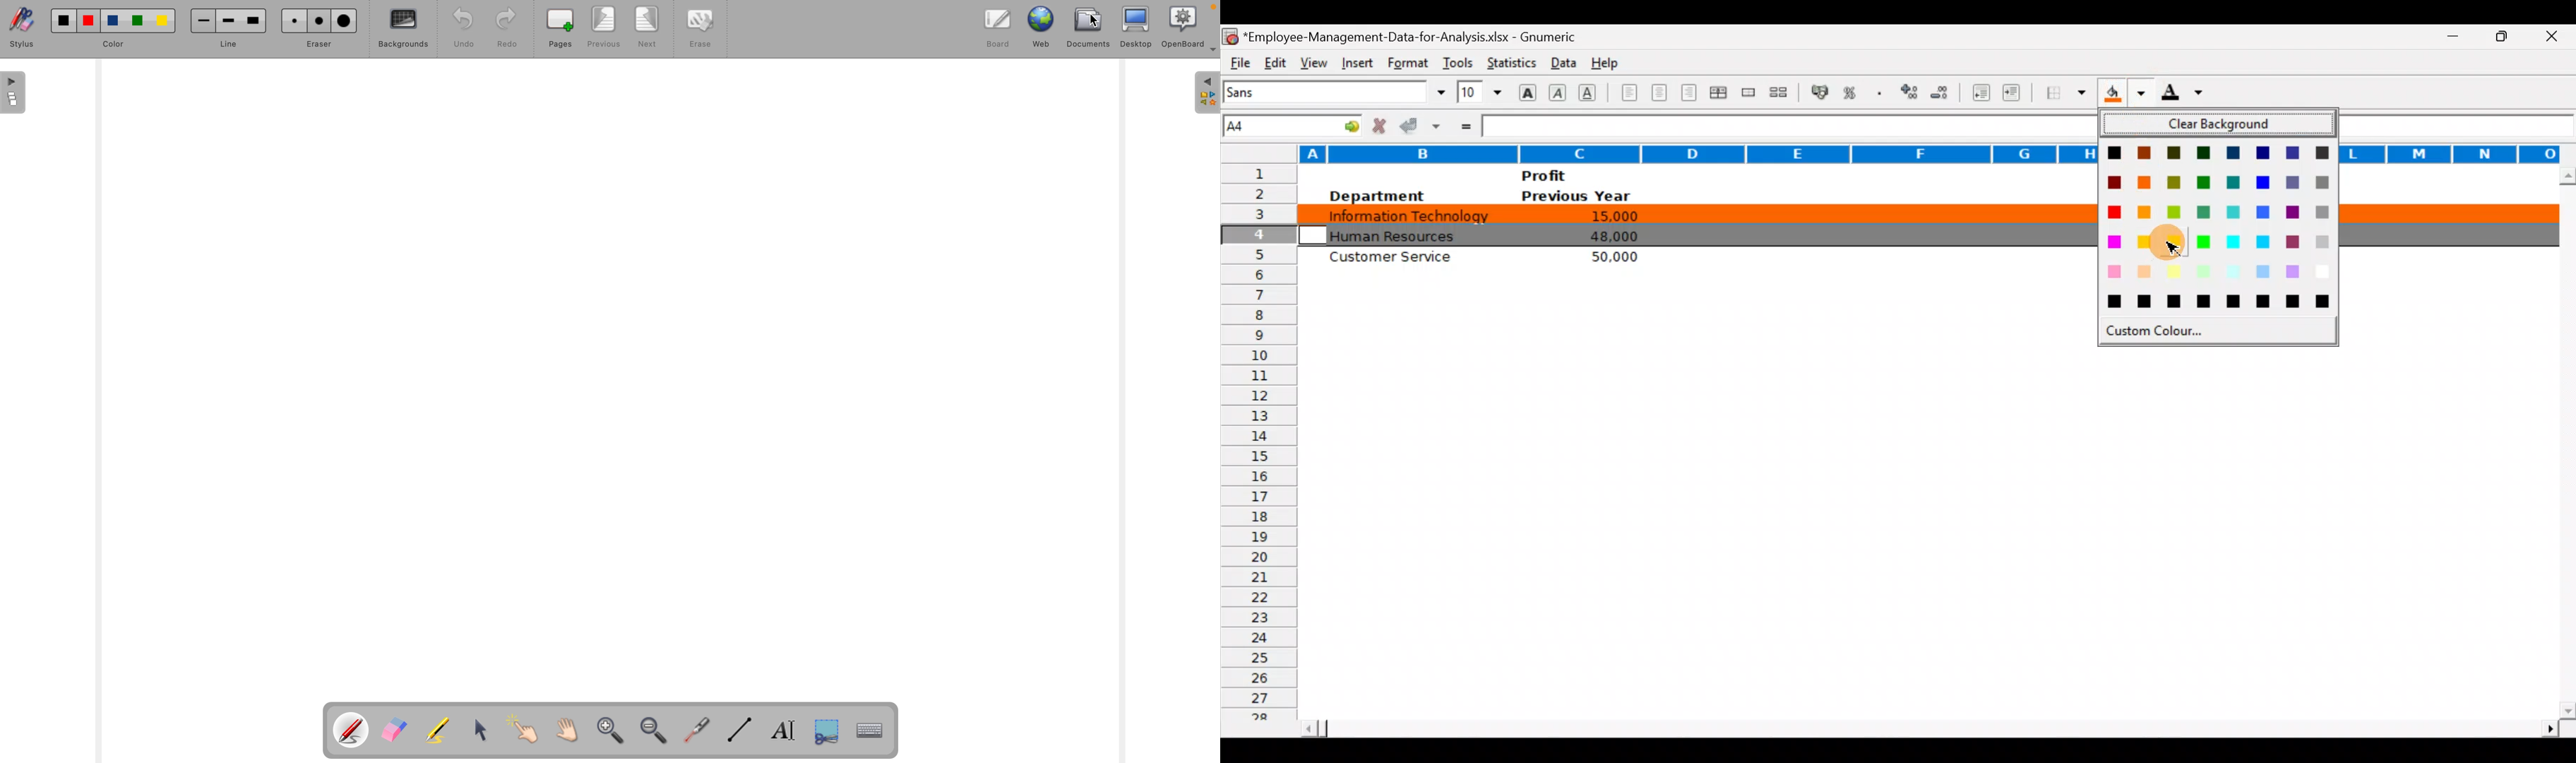 The height and width of the screenshot is (784, 2576). What do you see at coordinates (1336, 92) in the screenshot?
I see `Font name` at bounding box center [1336, 92].